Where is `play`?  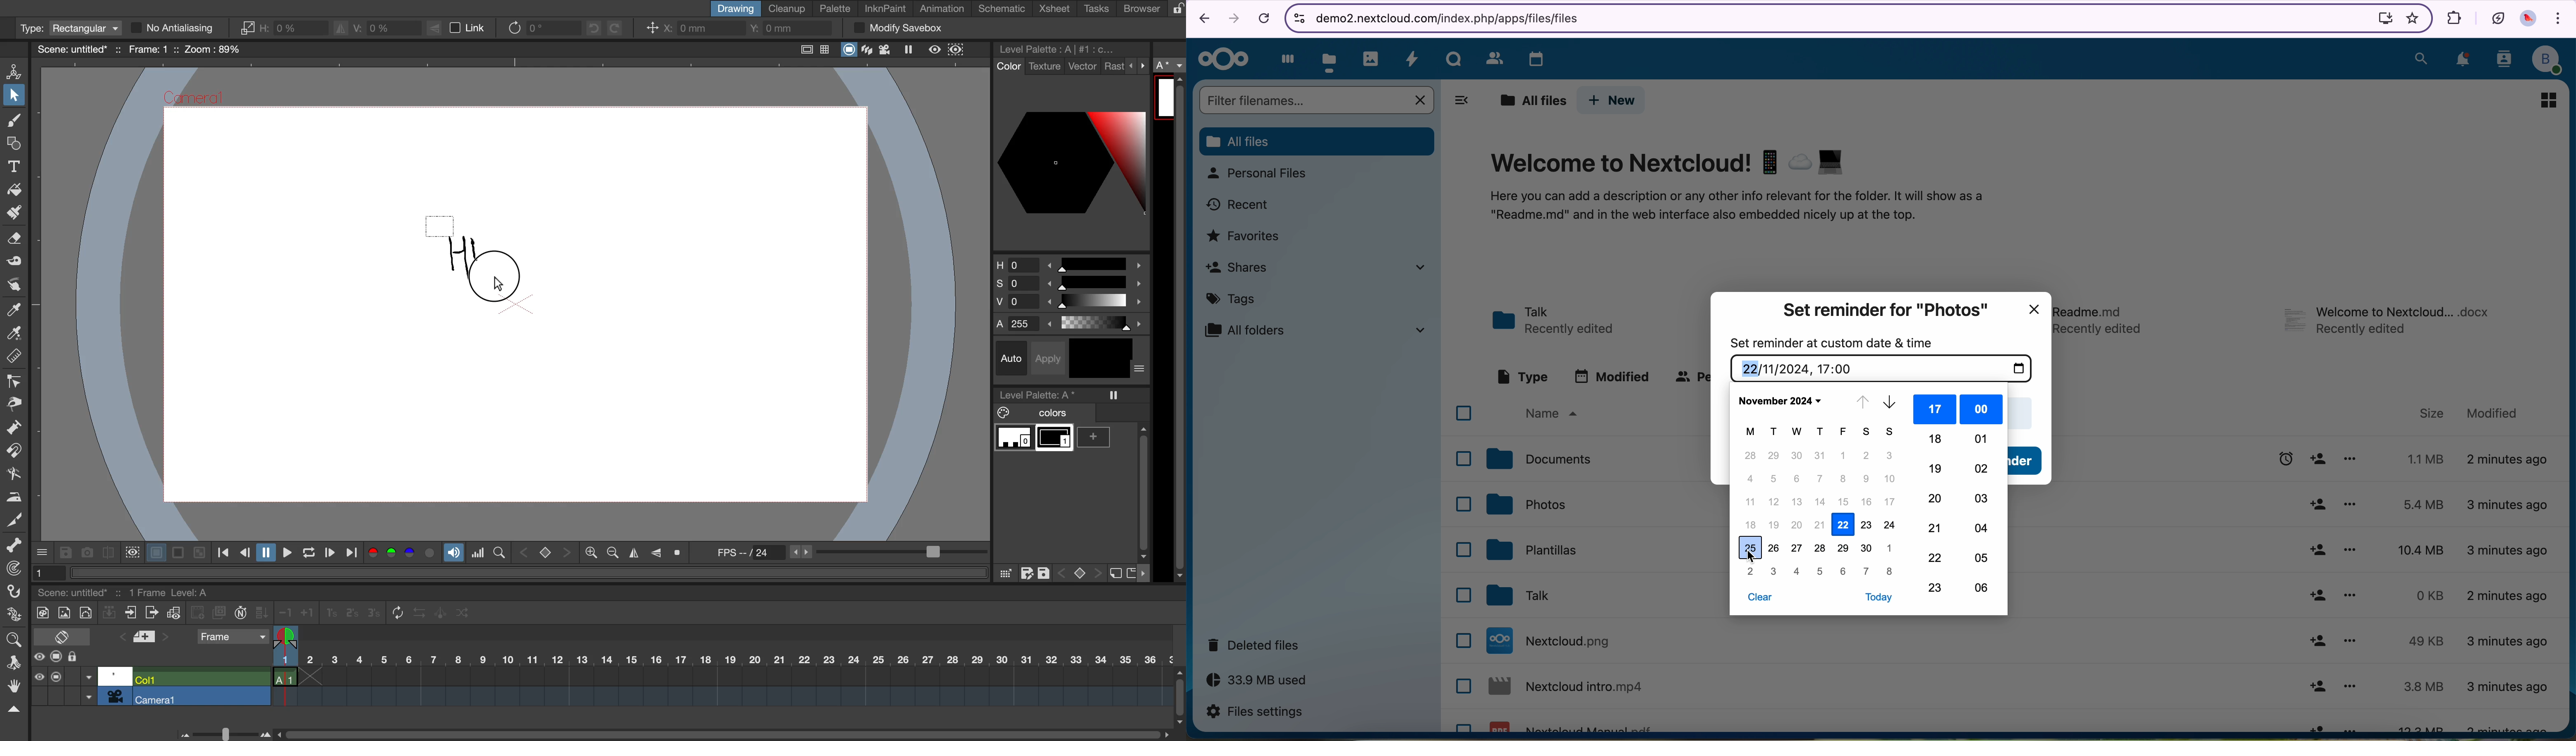
play is located at coordinates (284, 552).